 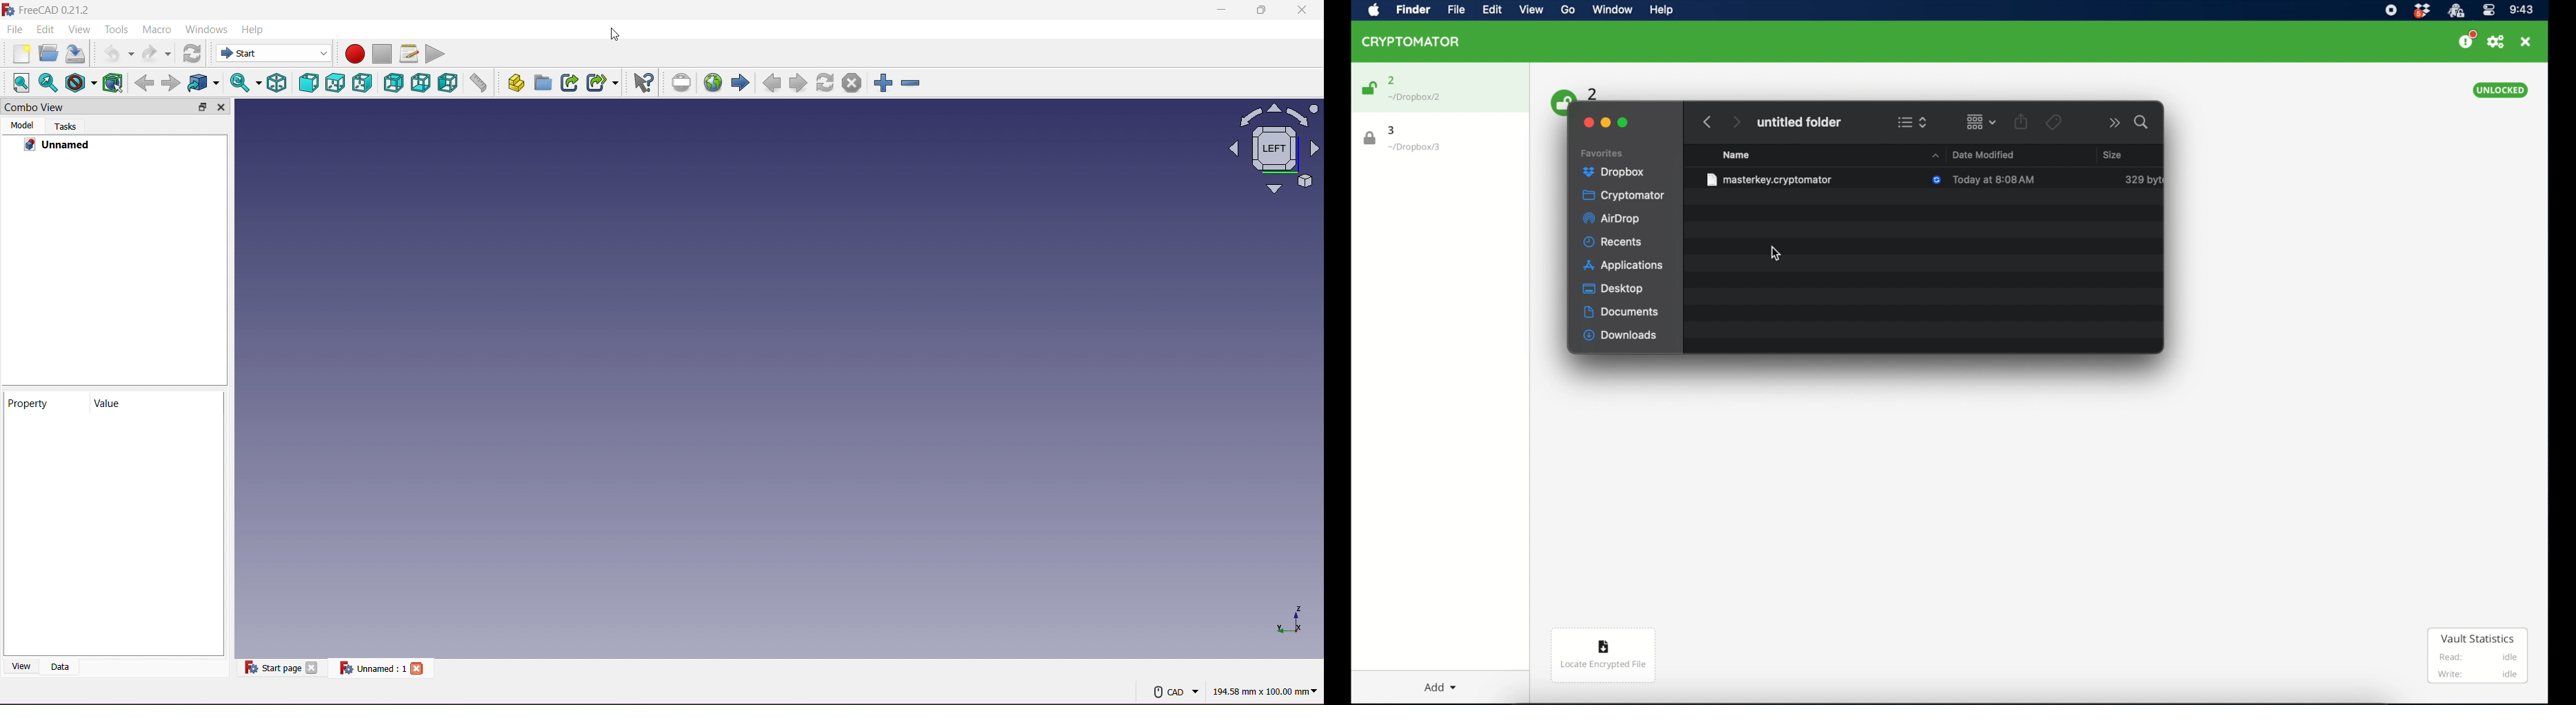 What do you see at coordinates (48, 54) in the screenshot?
I see `Open Document` at bounding box center [48, 54].